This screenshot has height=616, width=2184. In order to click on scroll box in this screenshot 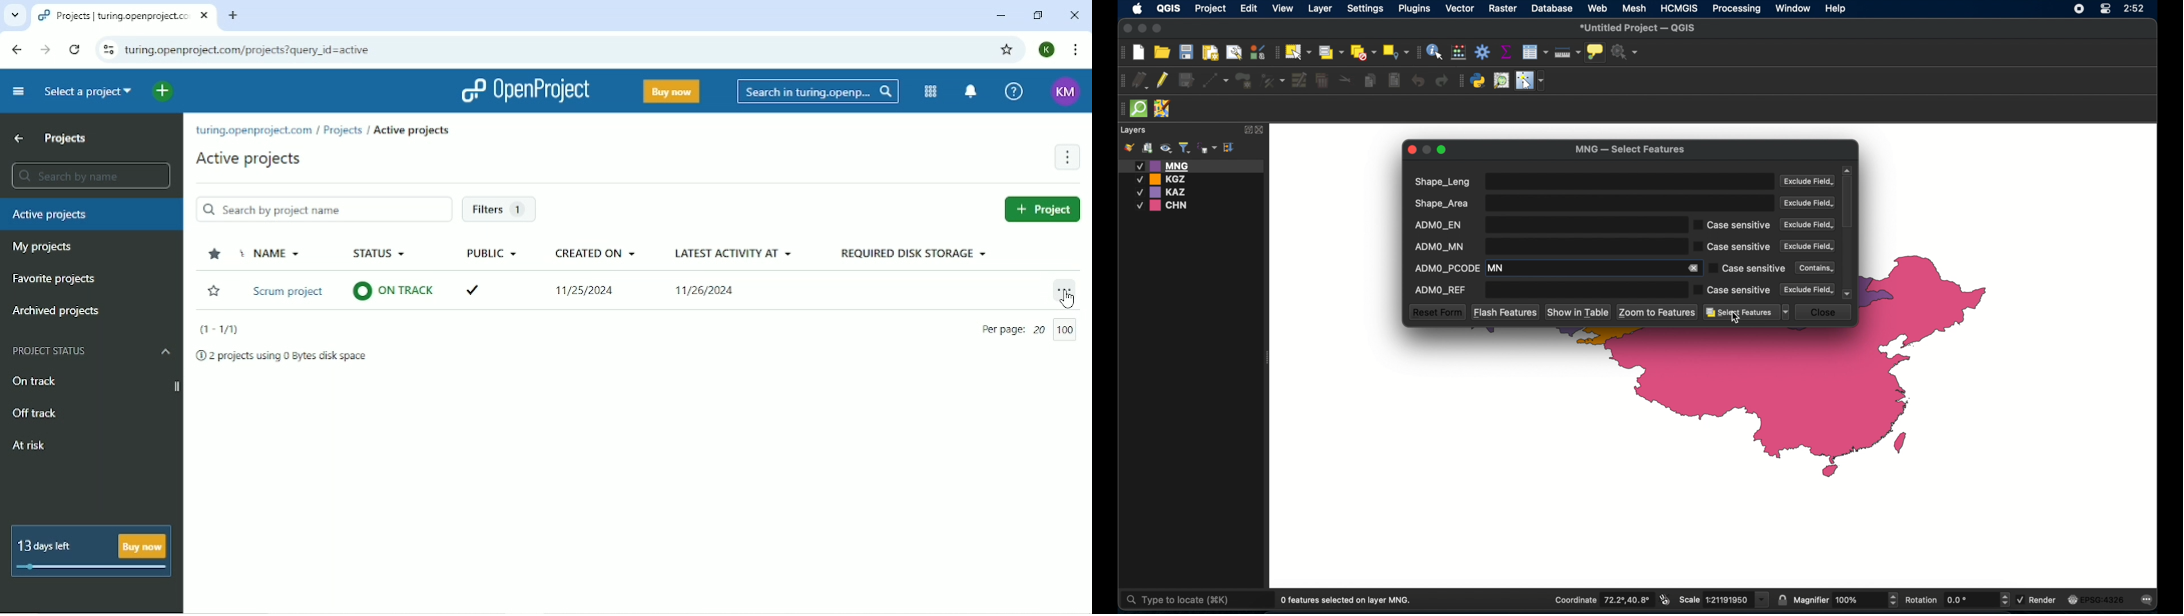, I will do `click(1849, 203)`.